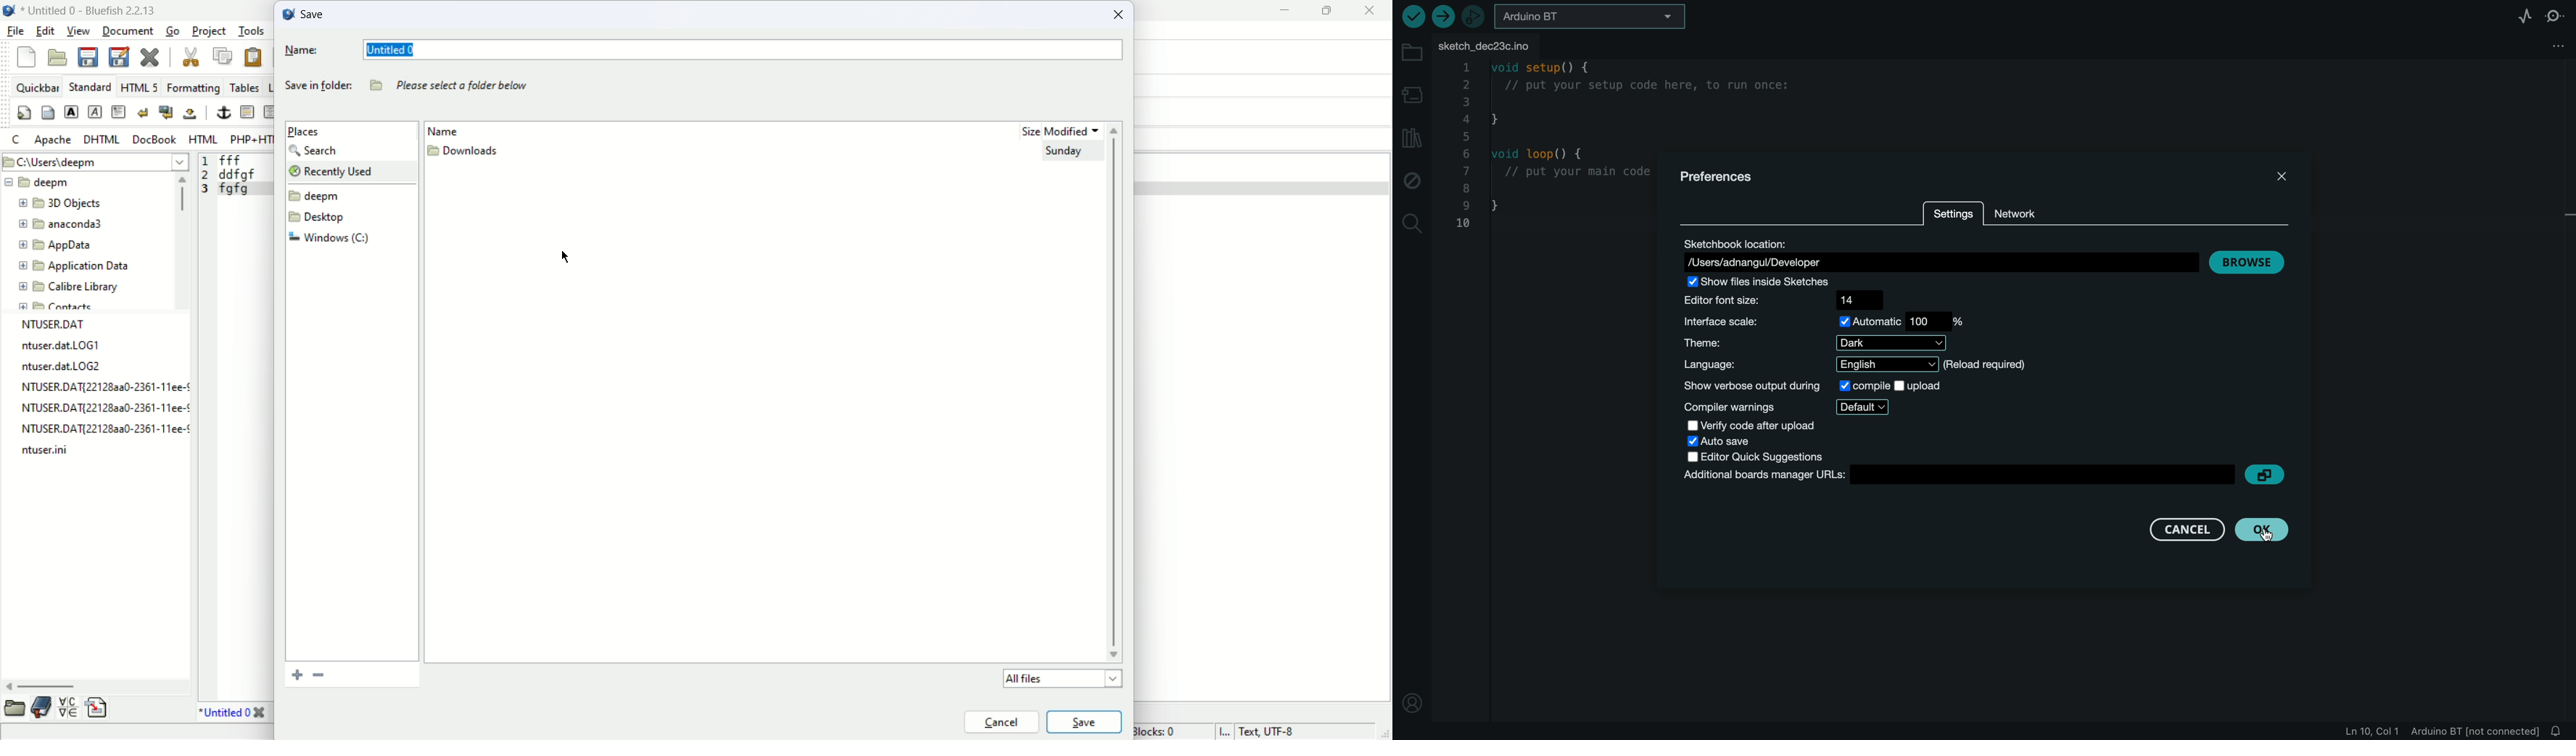 Image resolution: width=2576 pixels, height=756 pixels. What do you see at coordinates (1412, 95) in the screenshot?
I see `board manager` at bounding box center [1412, 95].